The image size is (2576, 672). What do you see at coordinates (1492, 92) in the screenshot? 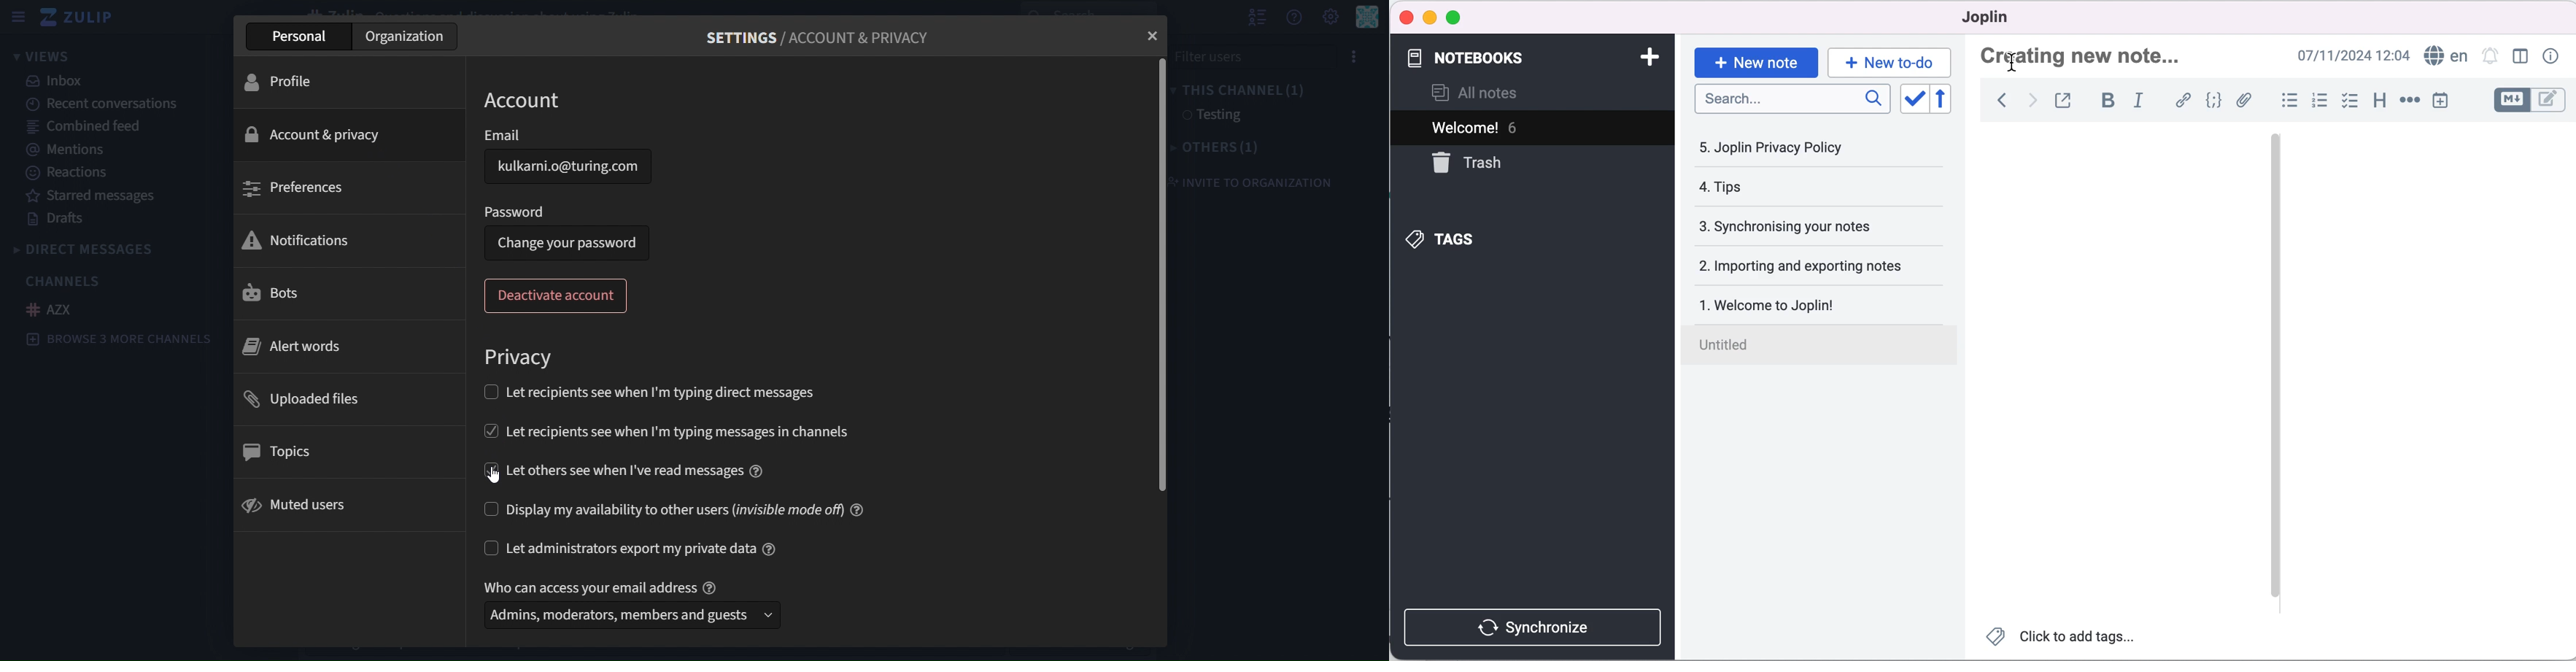
I see `all notes` at bounding box center [1492, 92].